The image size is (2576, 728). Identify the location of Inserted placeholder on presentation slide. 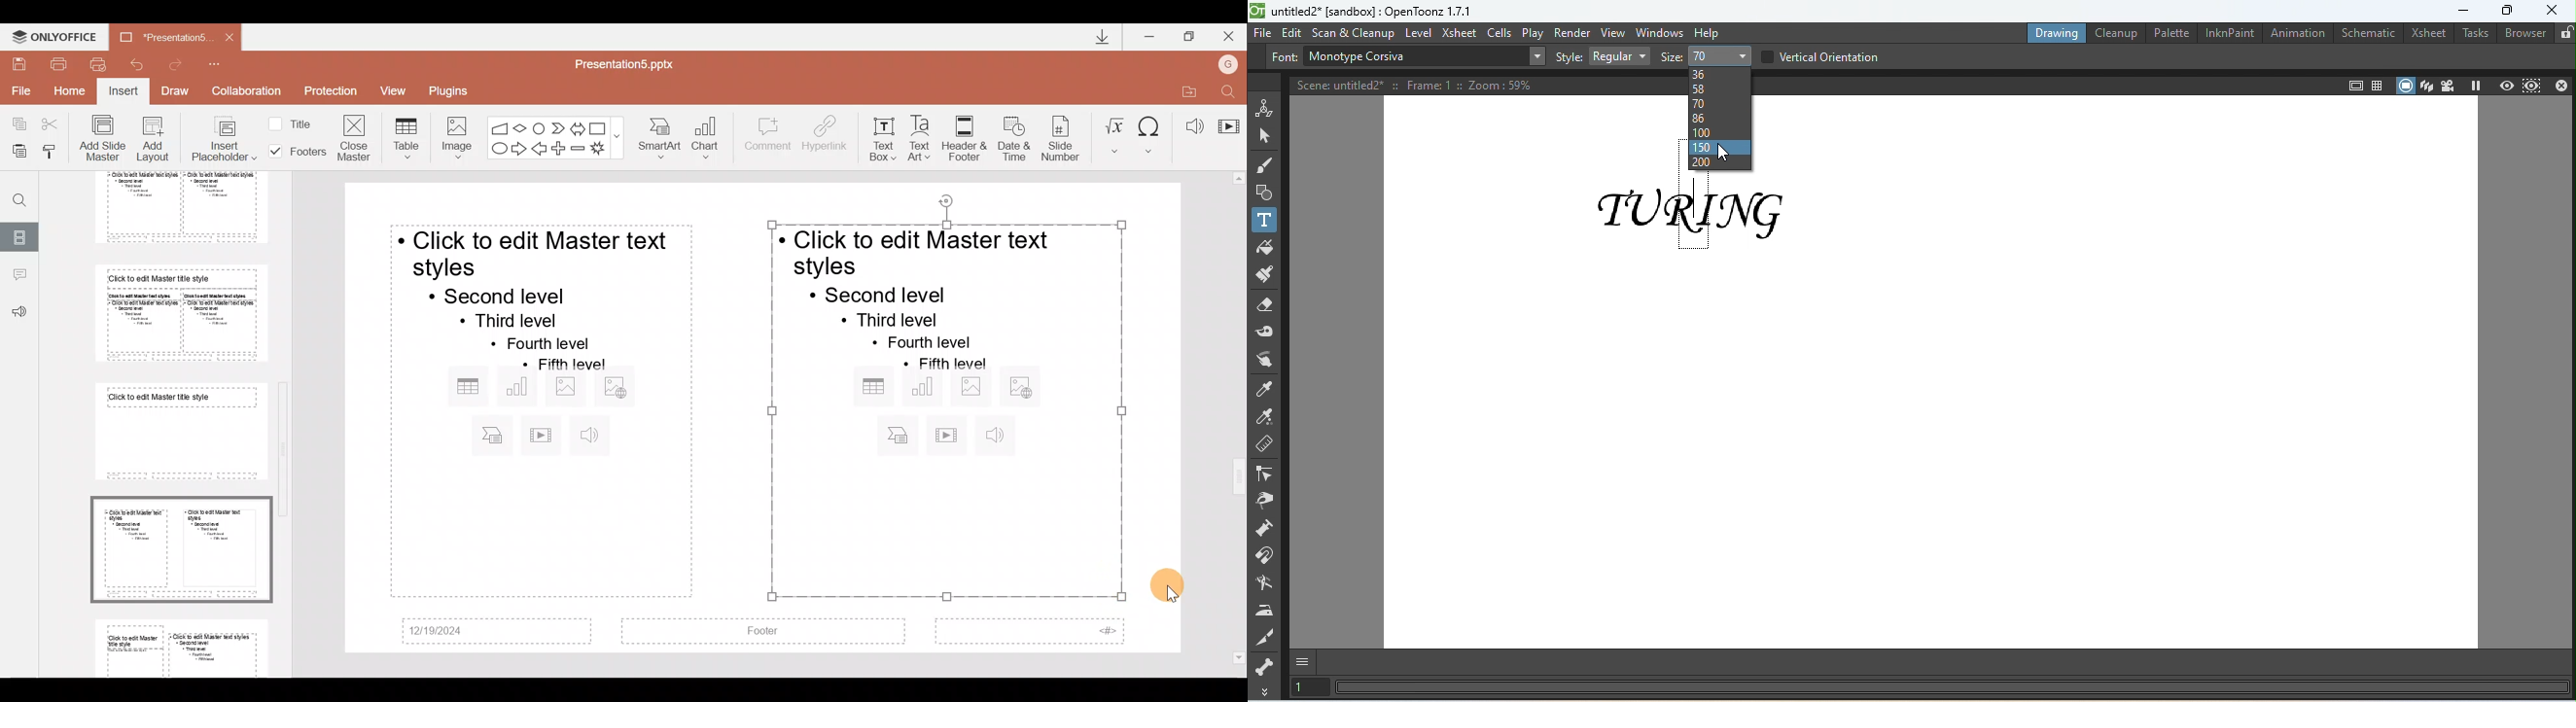
(948, 409).